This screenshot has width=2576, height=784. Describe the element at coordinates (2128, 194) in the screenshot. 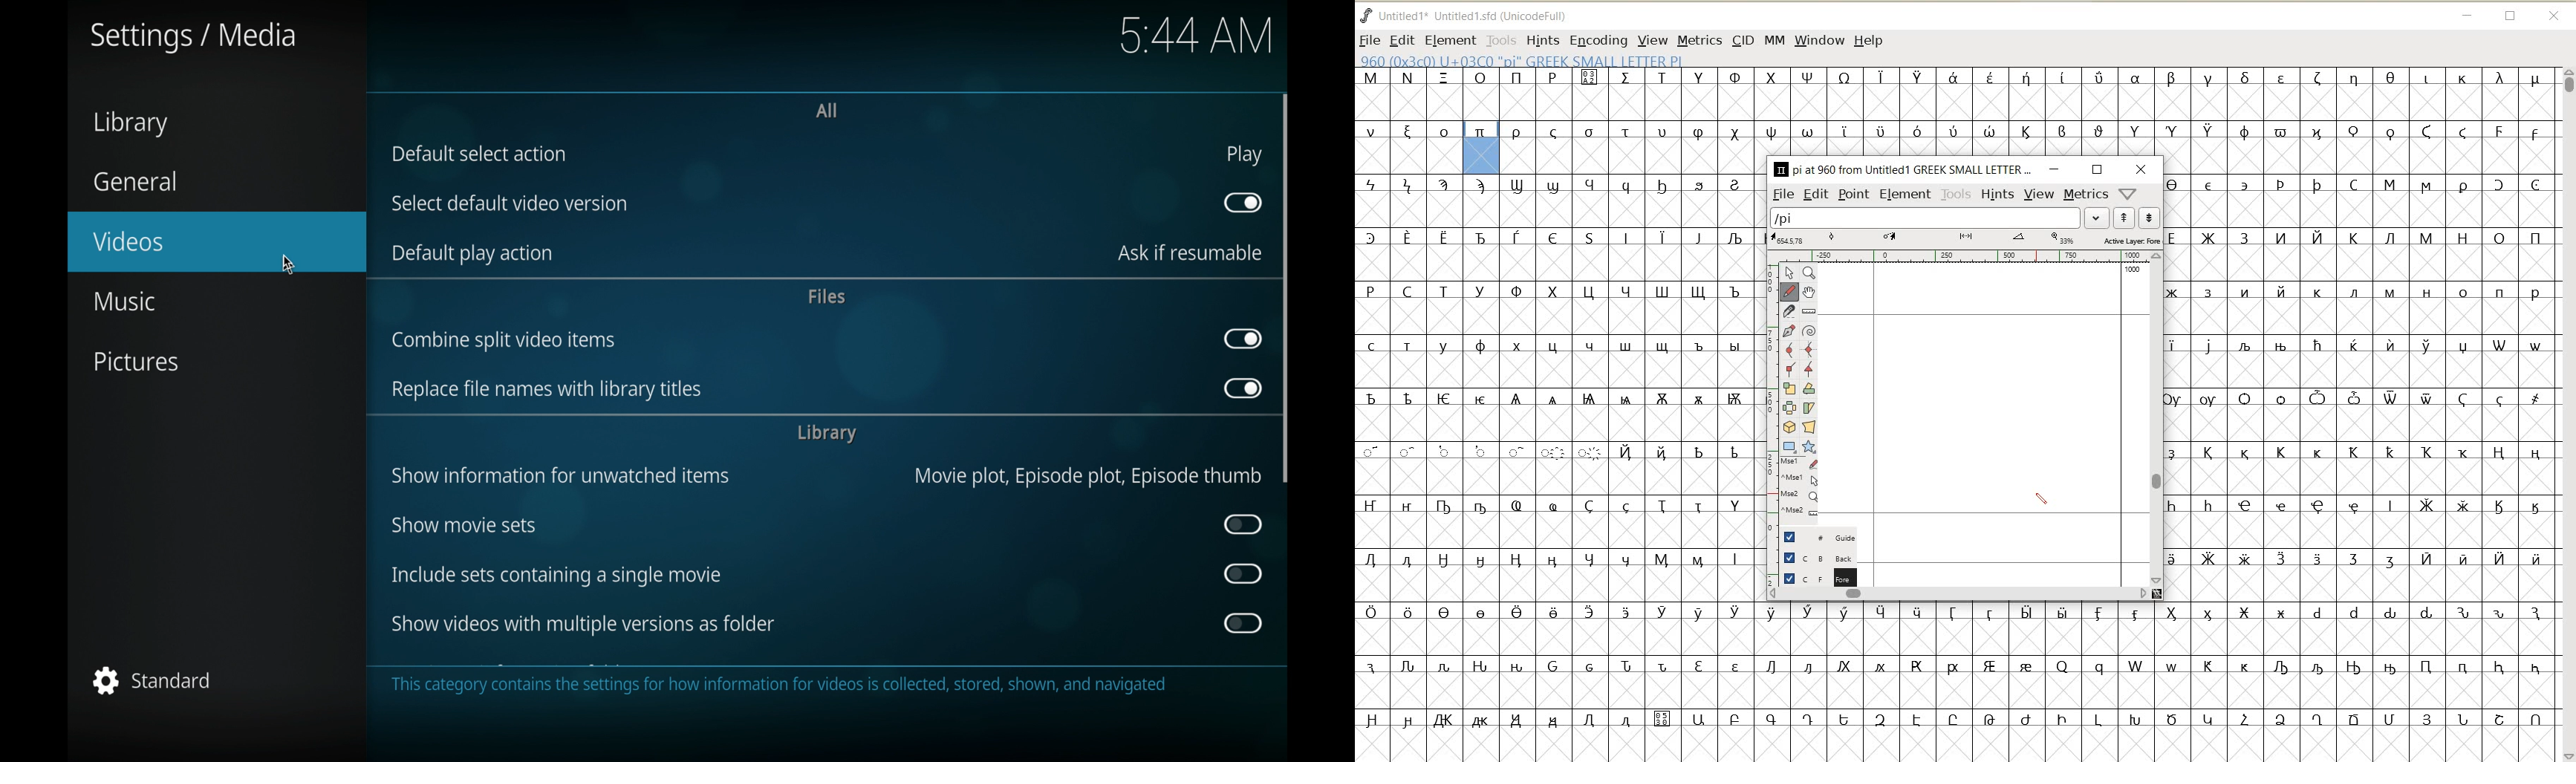

I see `help/window` at that location.